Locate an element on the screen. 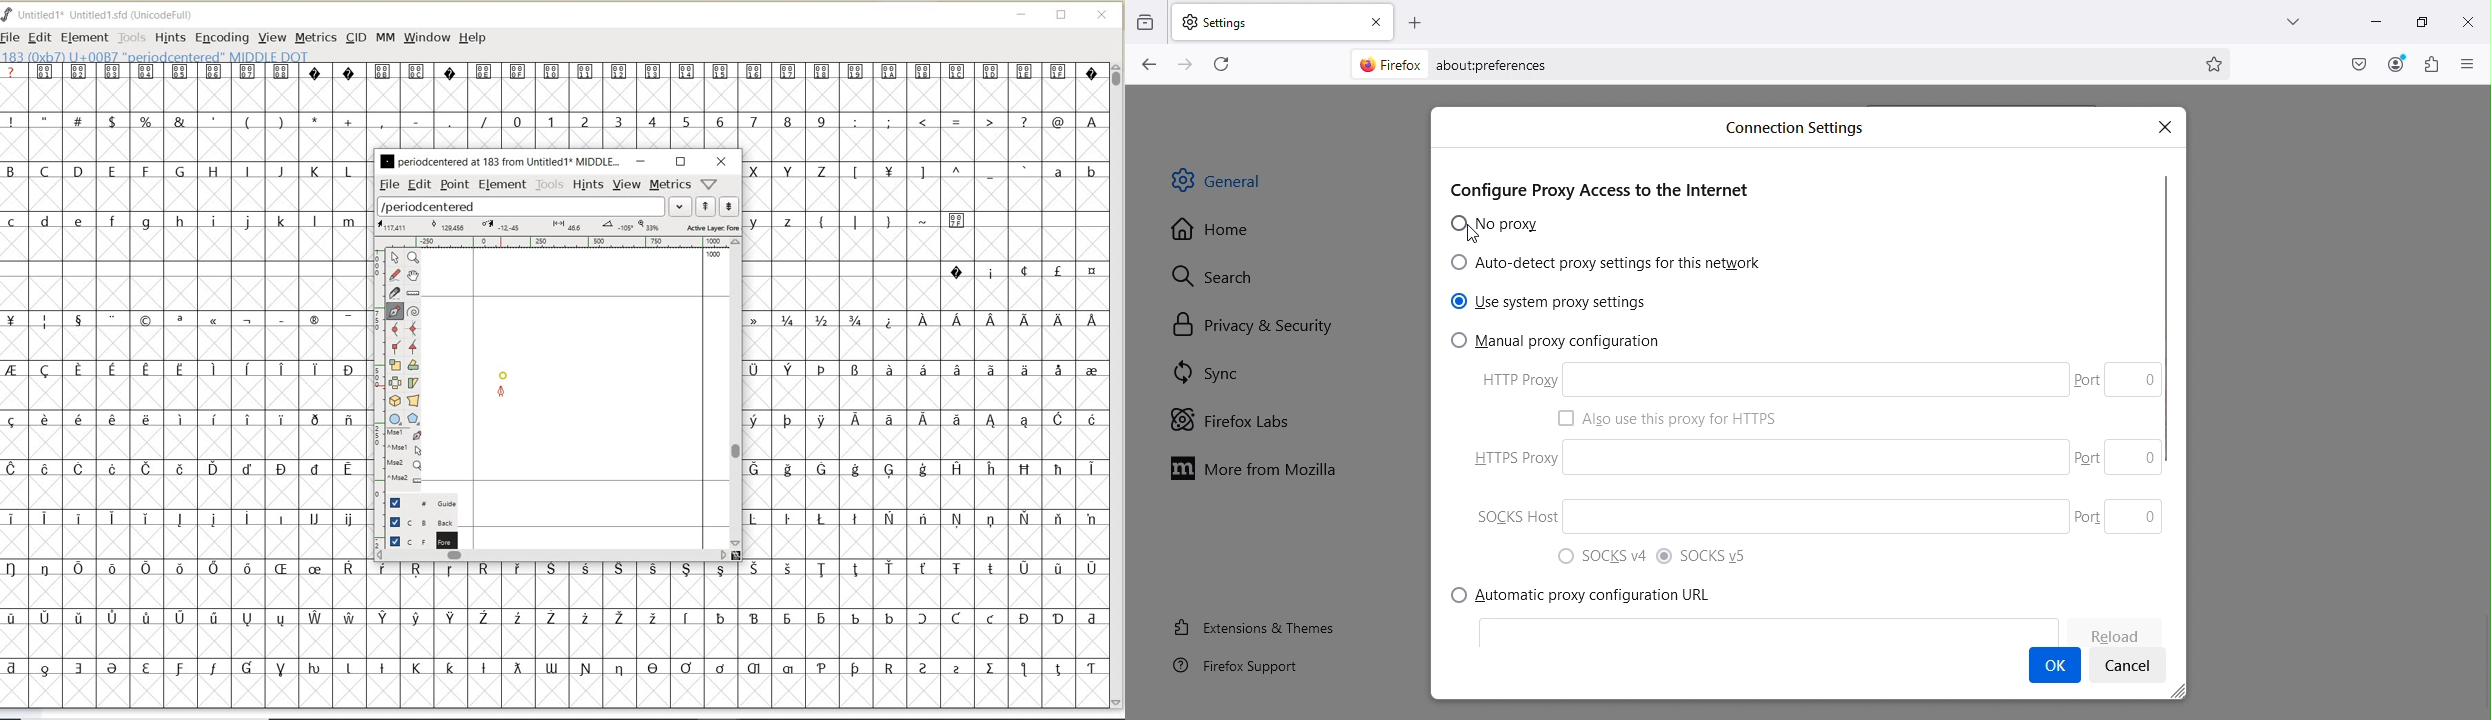 Image resolution: width=2492 pixels, height=728 pixels. Open a new tab is located at coordinates (1416, 20).